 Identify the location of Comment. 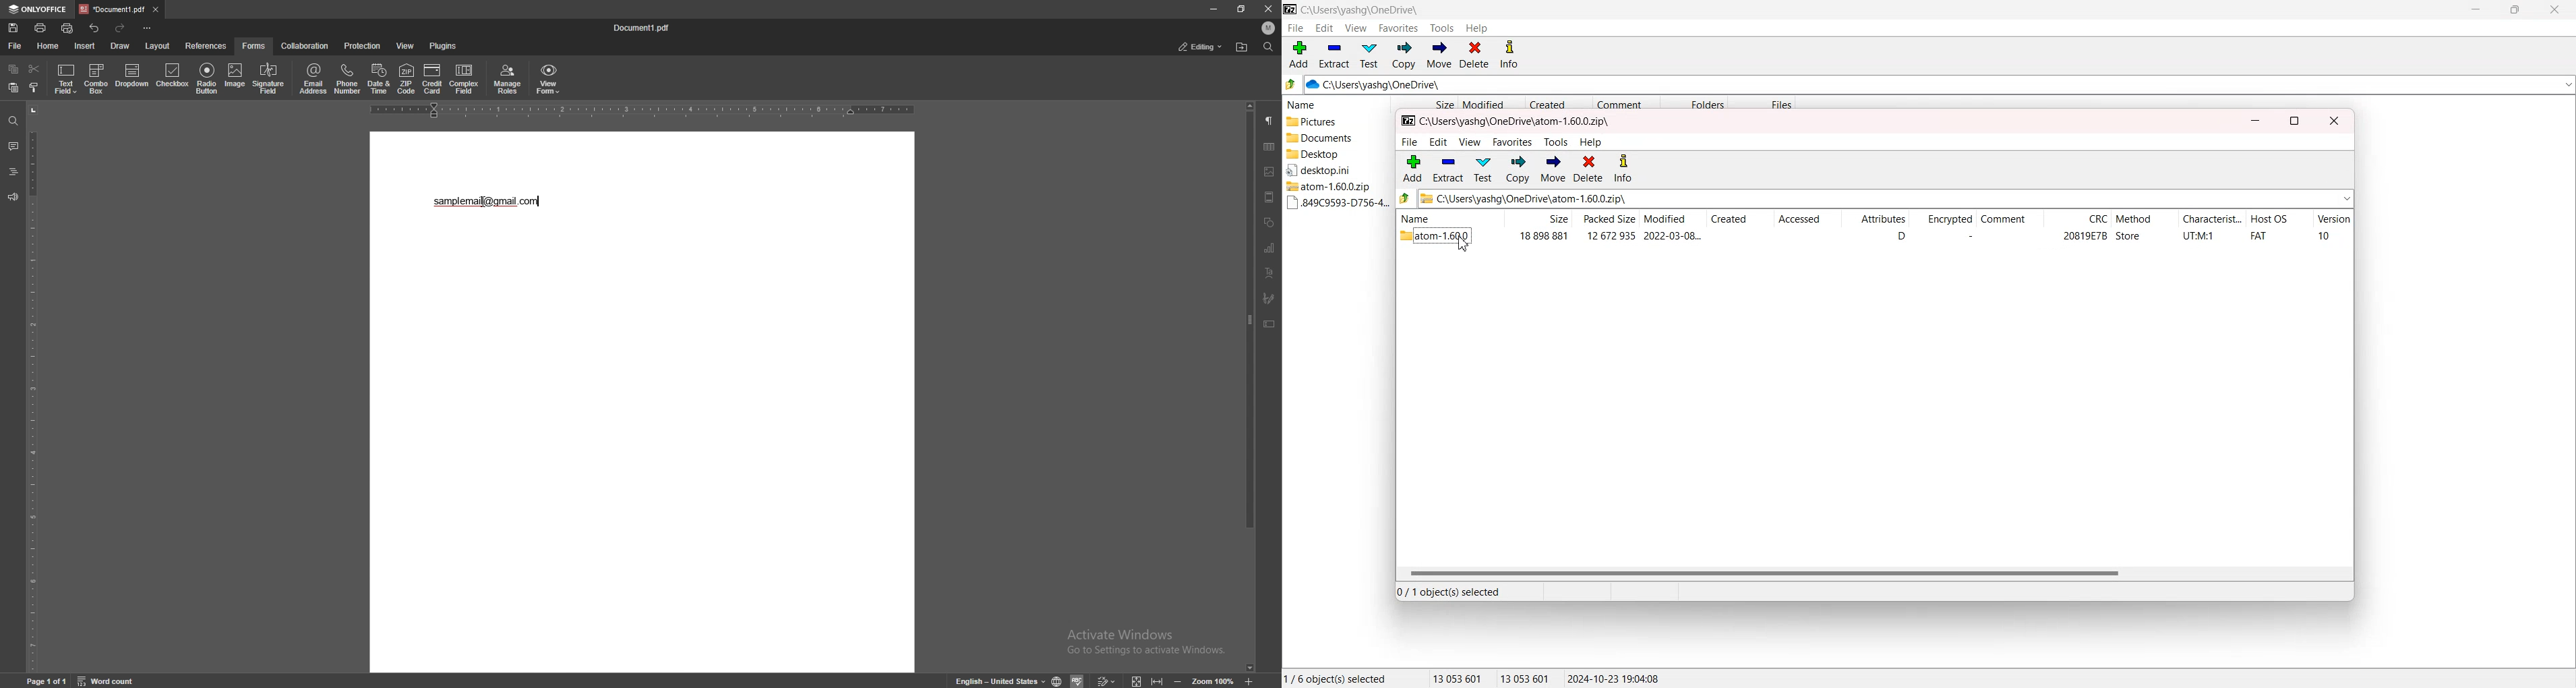
(2008, 220).